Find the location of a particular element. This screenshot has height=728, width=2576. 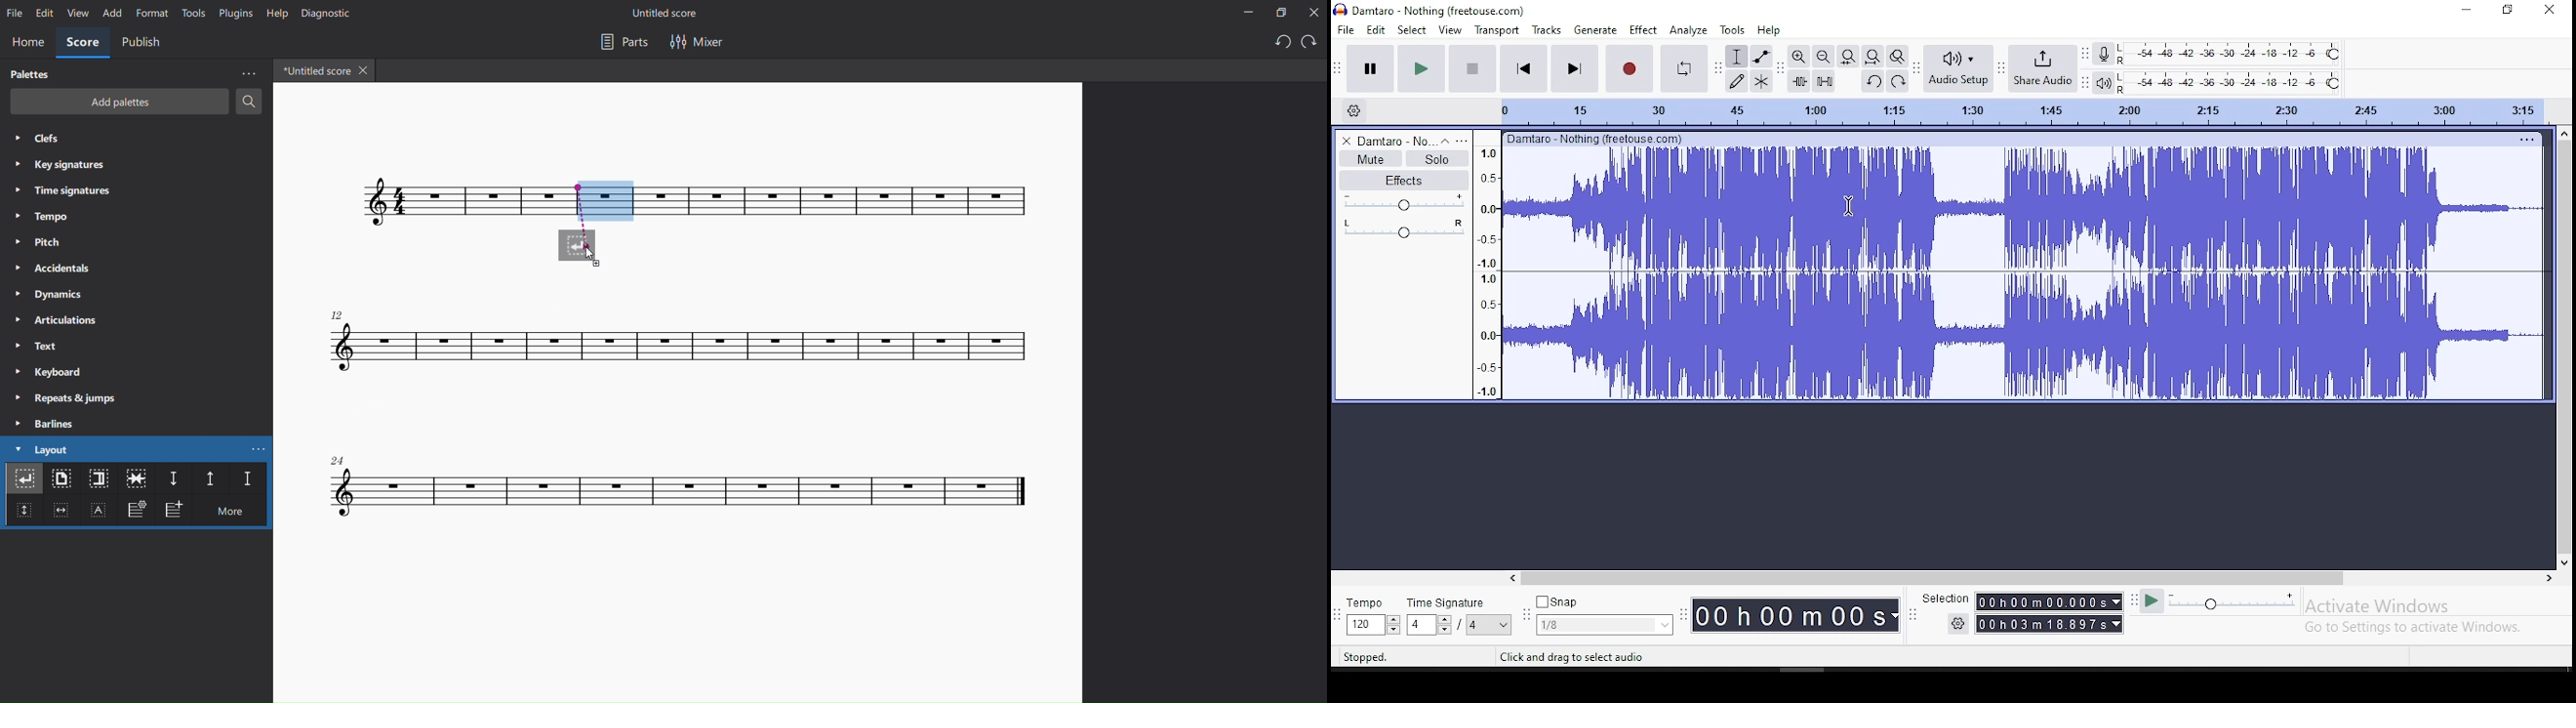

more layout options is located at coordinates (261, 448).